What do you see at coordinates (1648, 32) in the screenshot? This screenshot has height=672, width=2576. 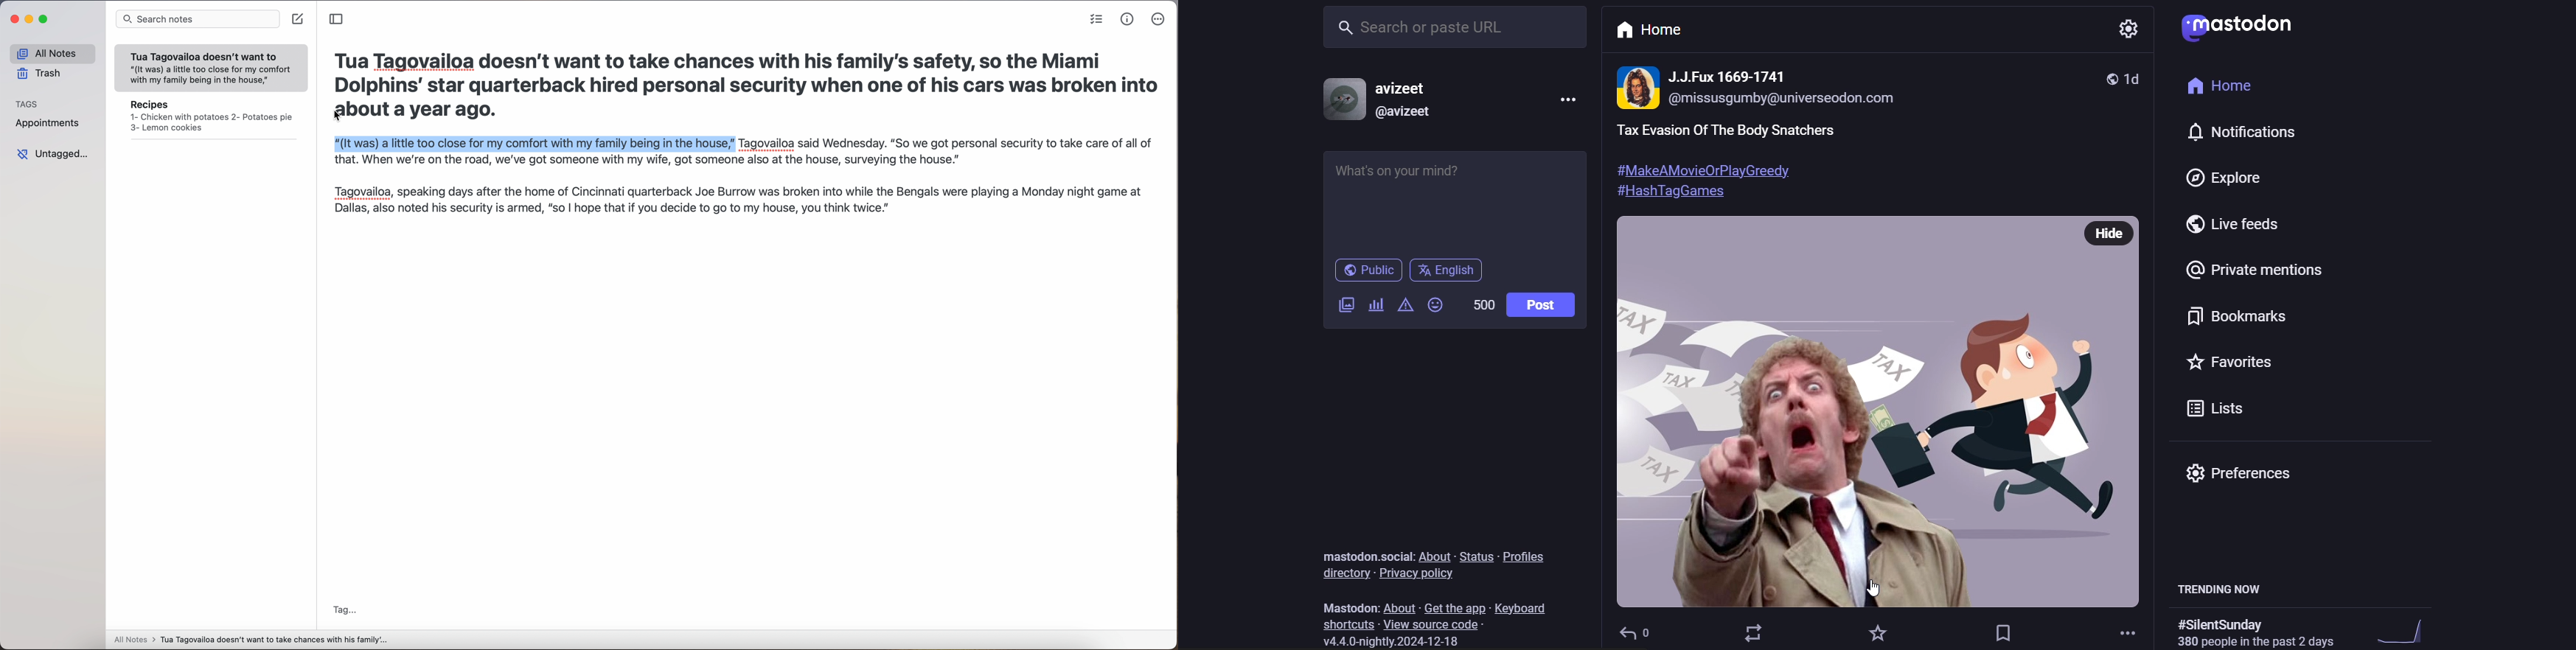 I see `home` at bounding box center [1648, 32].